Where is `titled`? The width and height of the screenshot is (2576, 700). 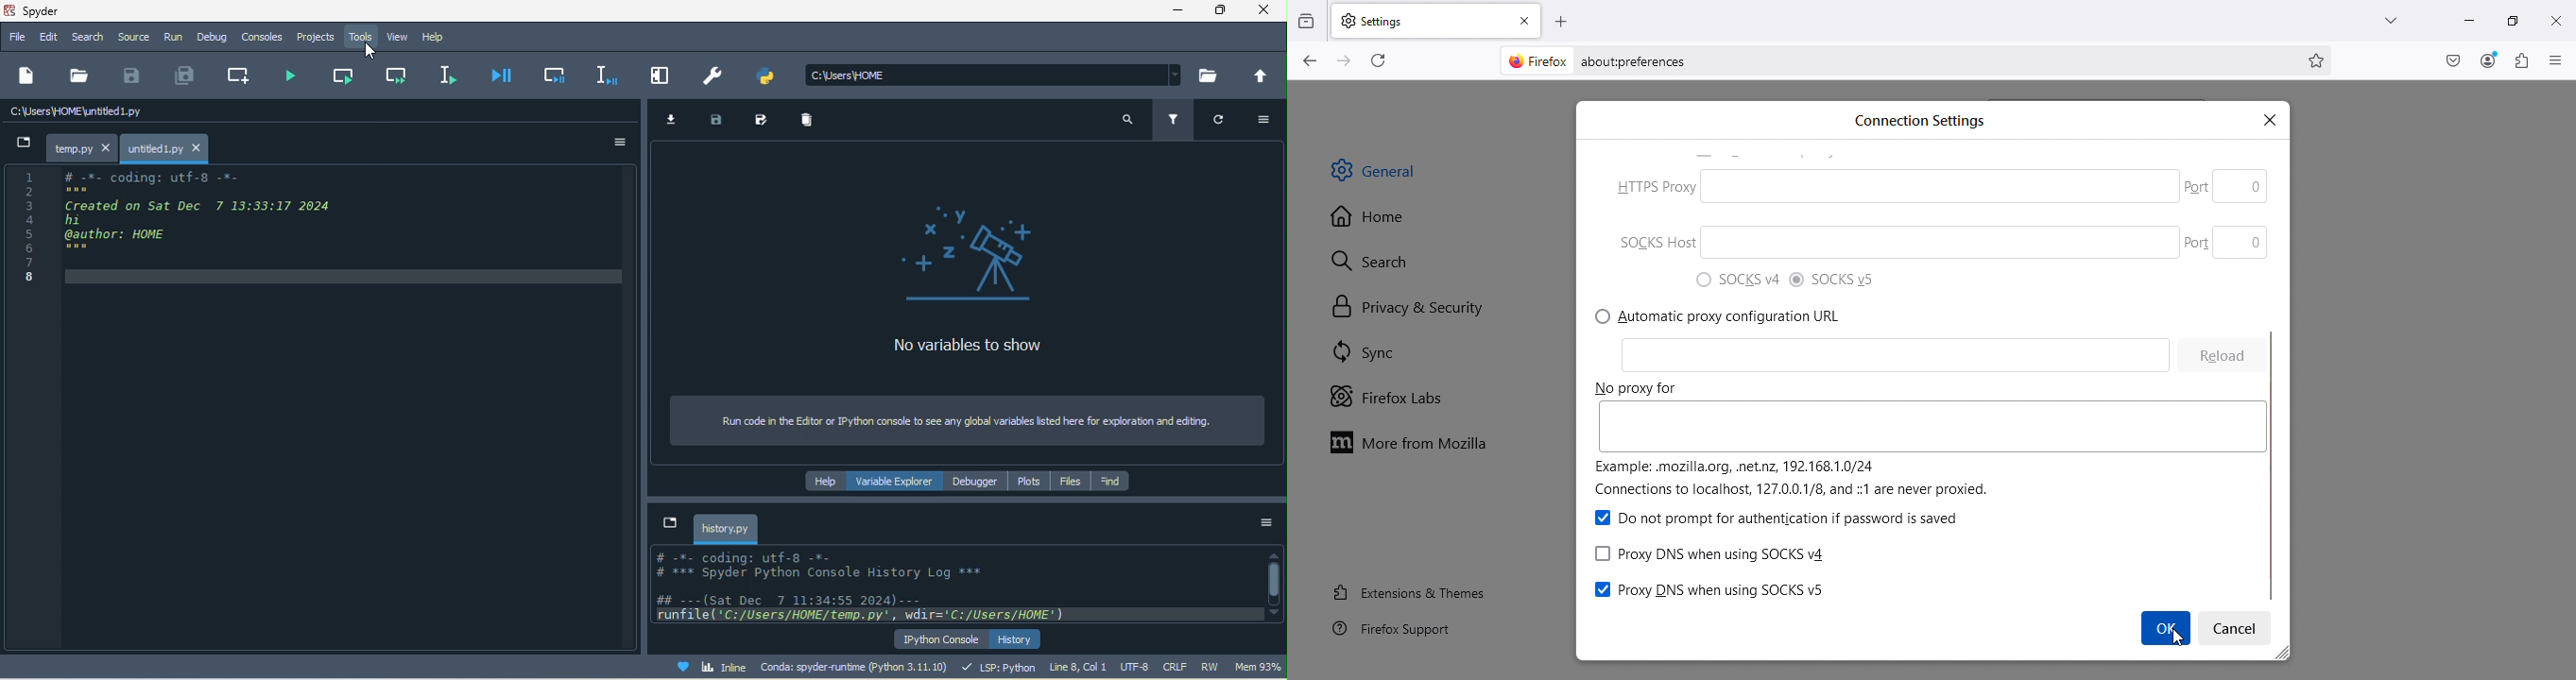 titled is located at coordinates (60, 12).